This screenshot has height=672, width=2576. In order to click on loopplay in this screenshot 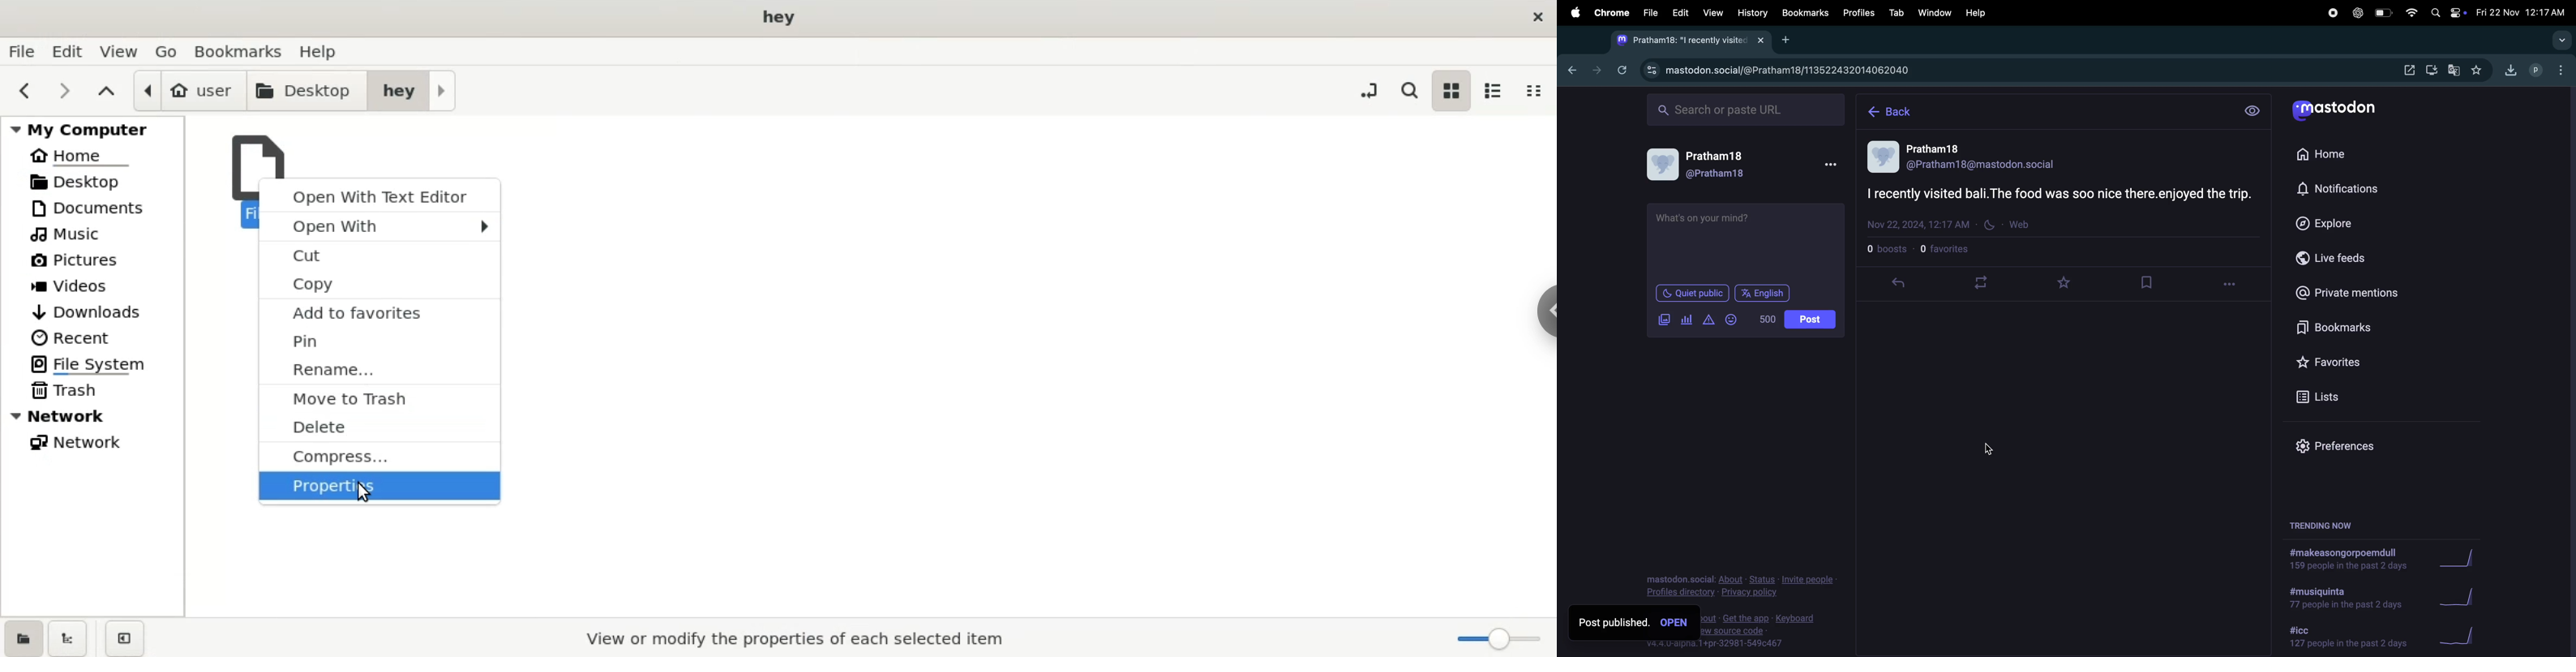, I will do `click(1984, 282)`.